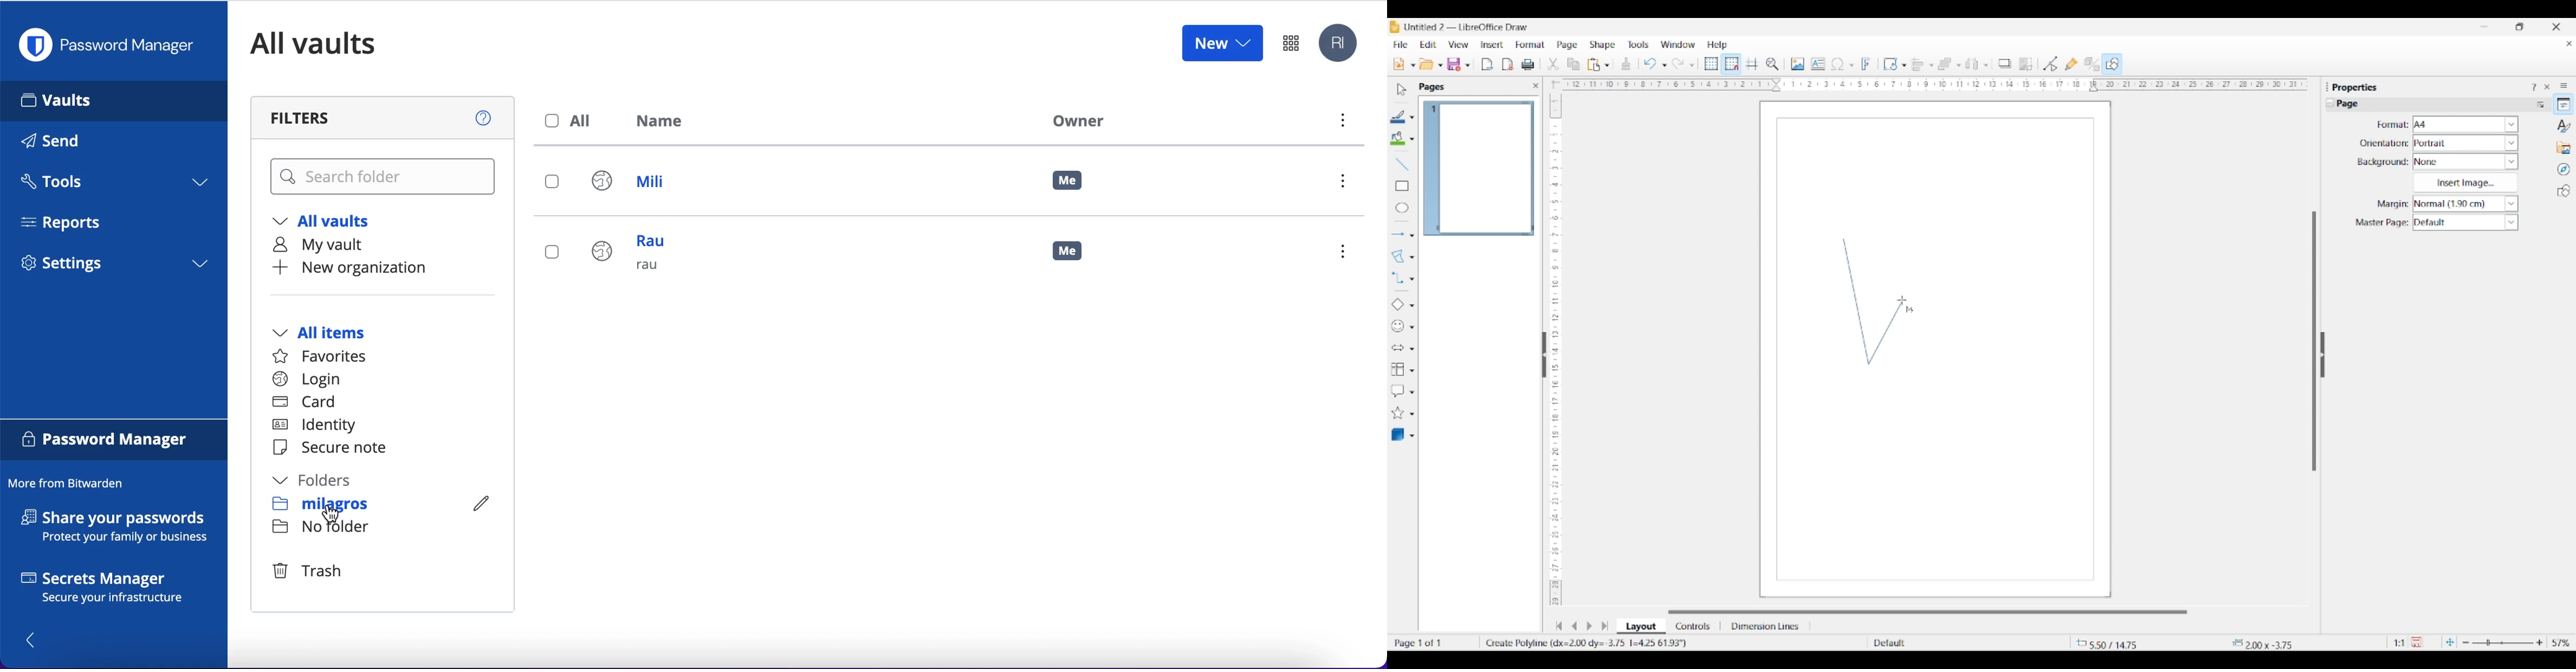  Describe the element at coordinates (1291, 42) in the screenshot. I see `password manager` at that location.